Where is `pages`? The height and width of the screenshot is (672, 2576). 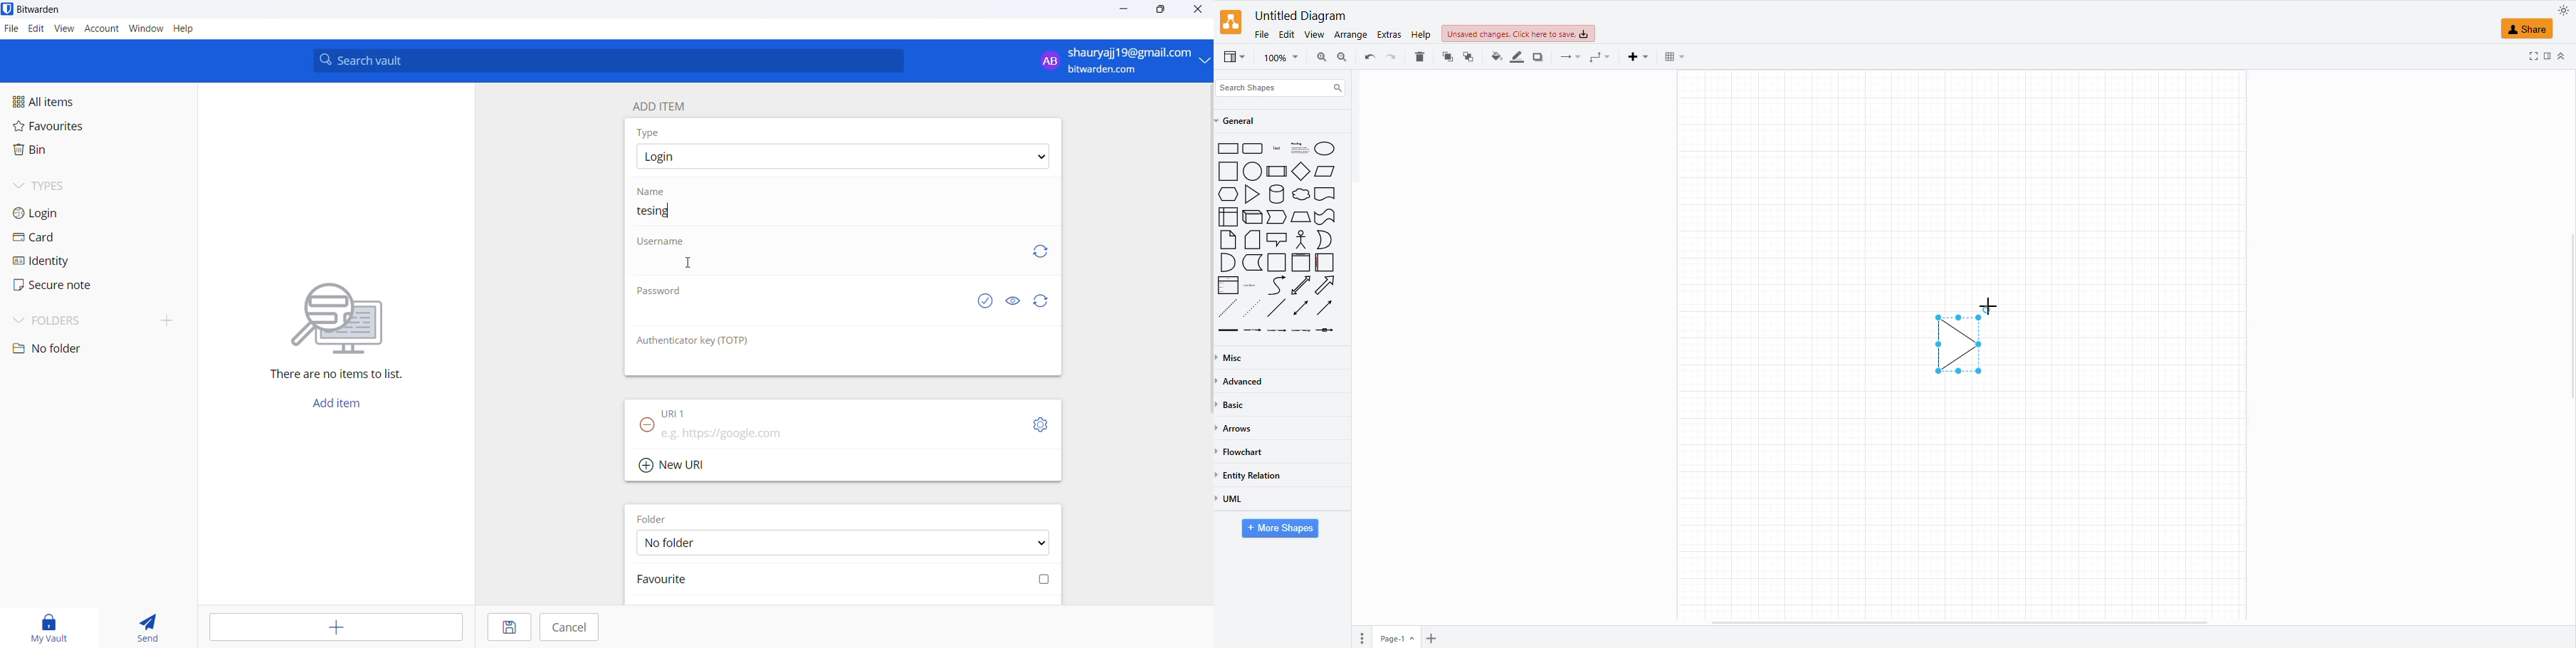 pages is located at coordinates (1360, 639).